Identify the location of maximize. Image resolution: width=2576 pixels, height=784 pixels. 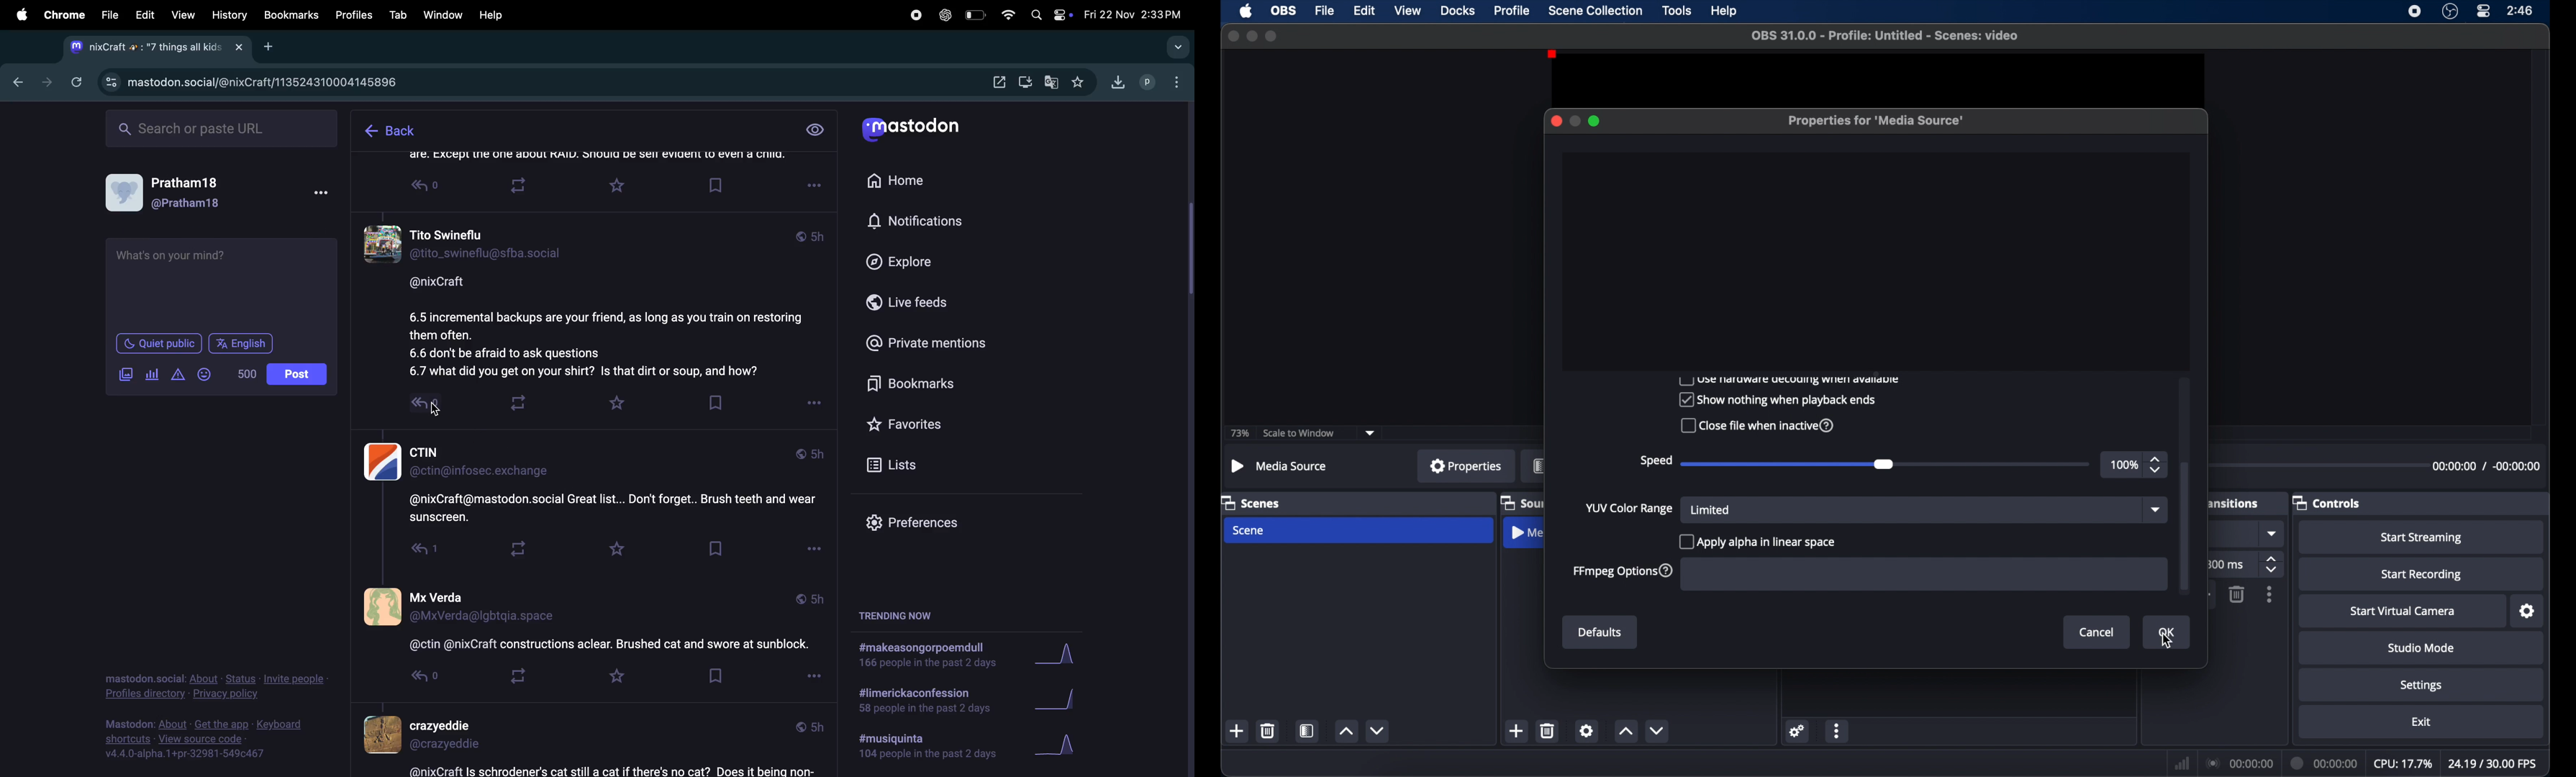
(1272, 37).